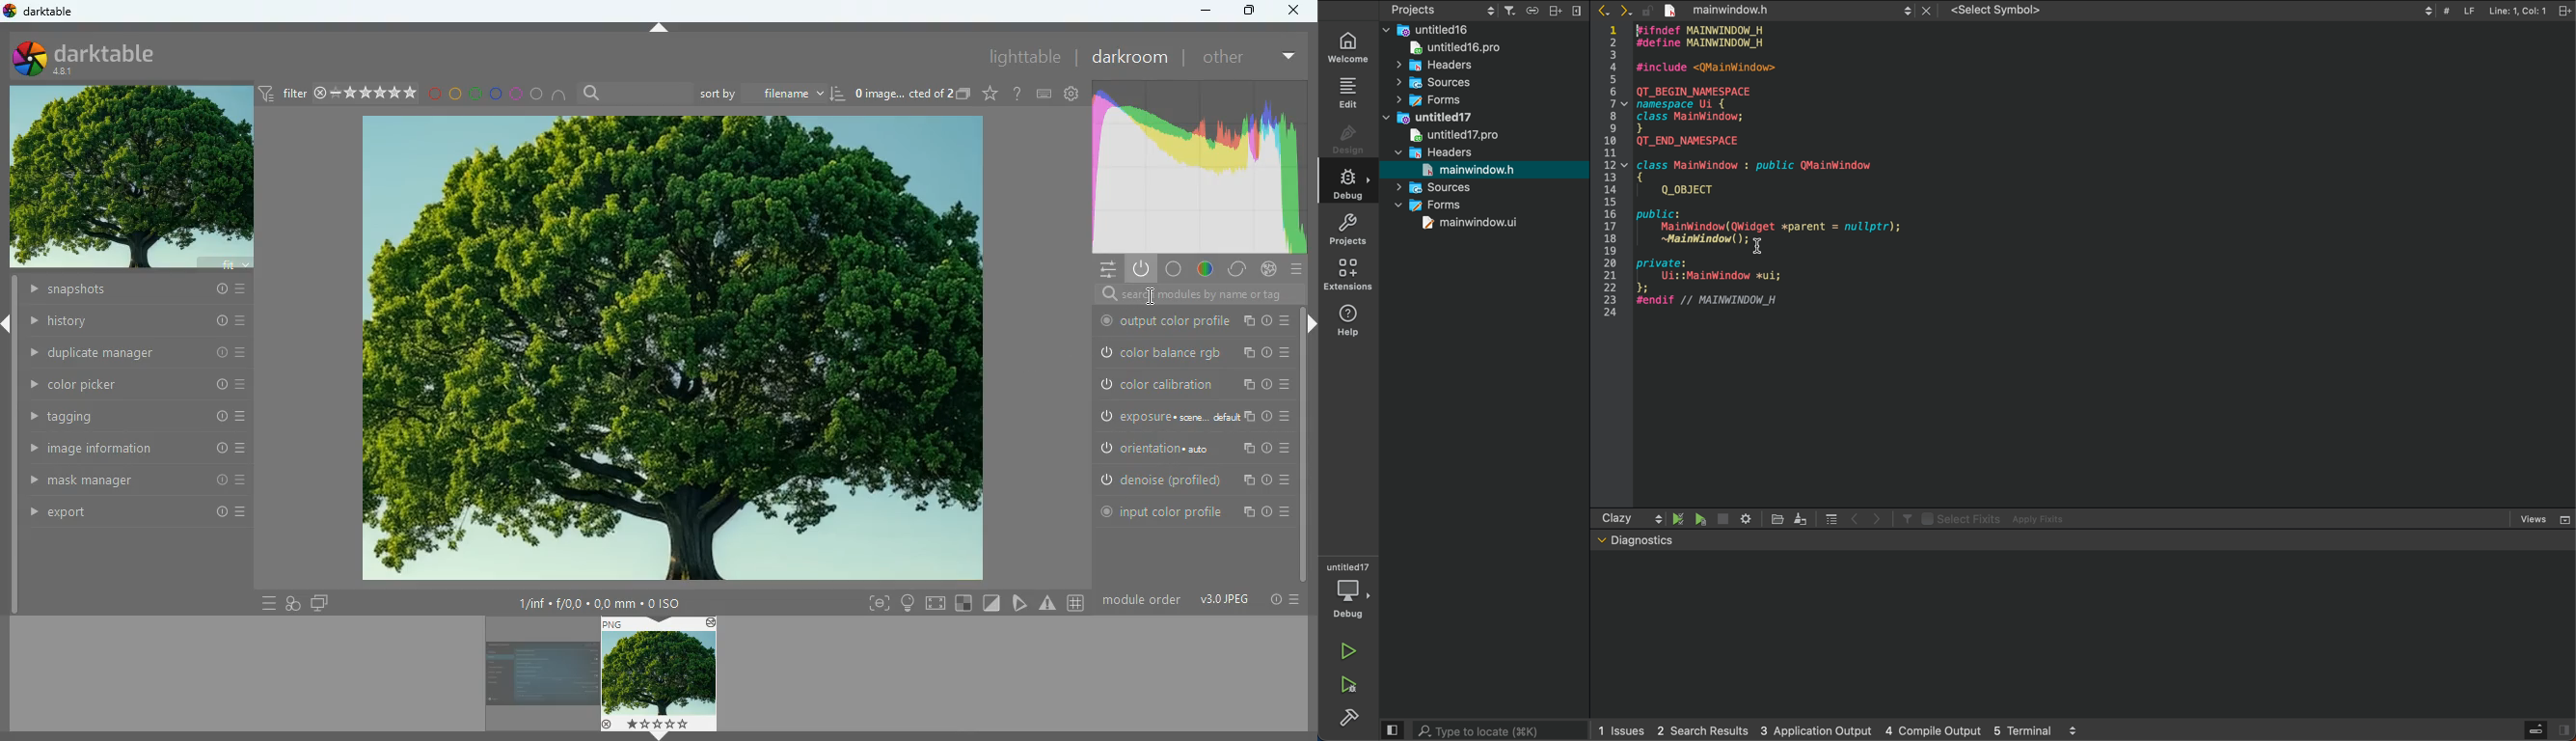  What do you see at coordinates (1225, 601) in the screenshot?
I see `image type` at bounding box center [1225, 601].